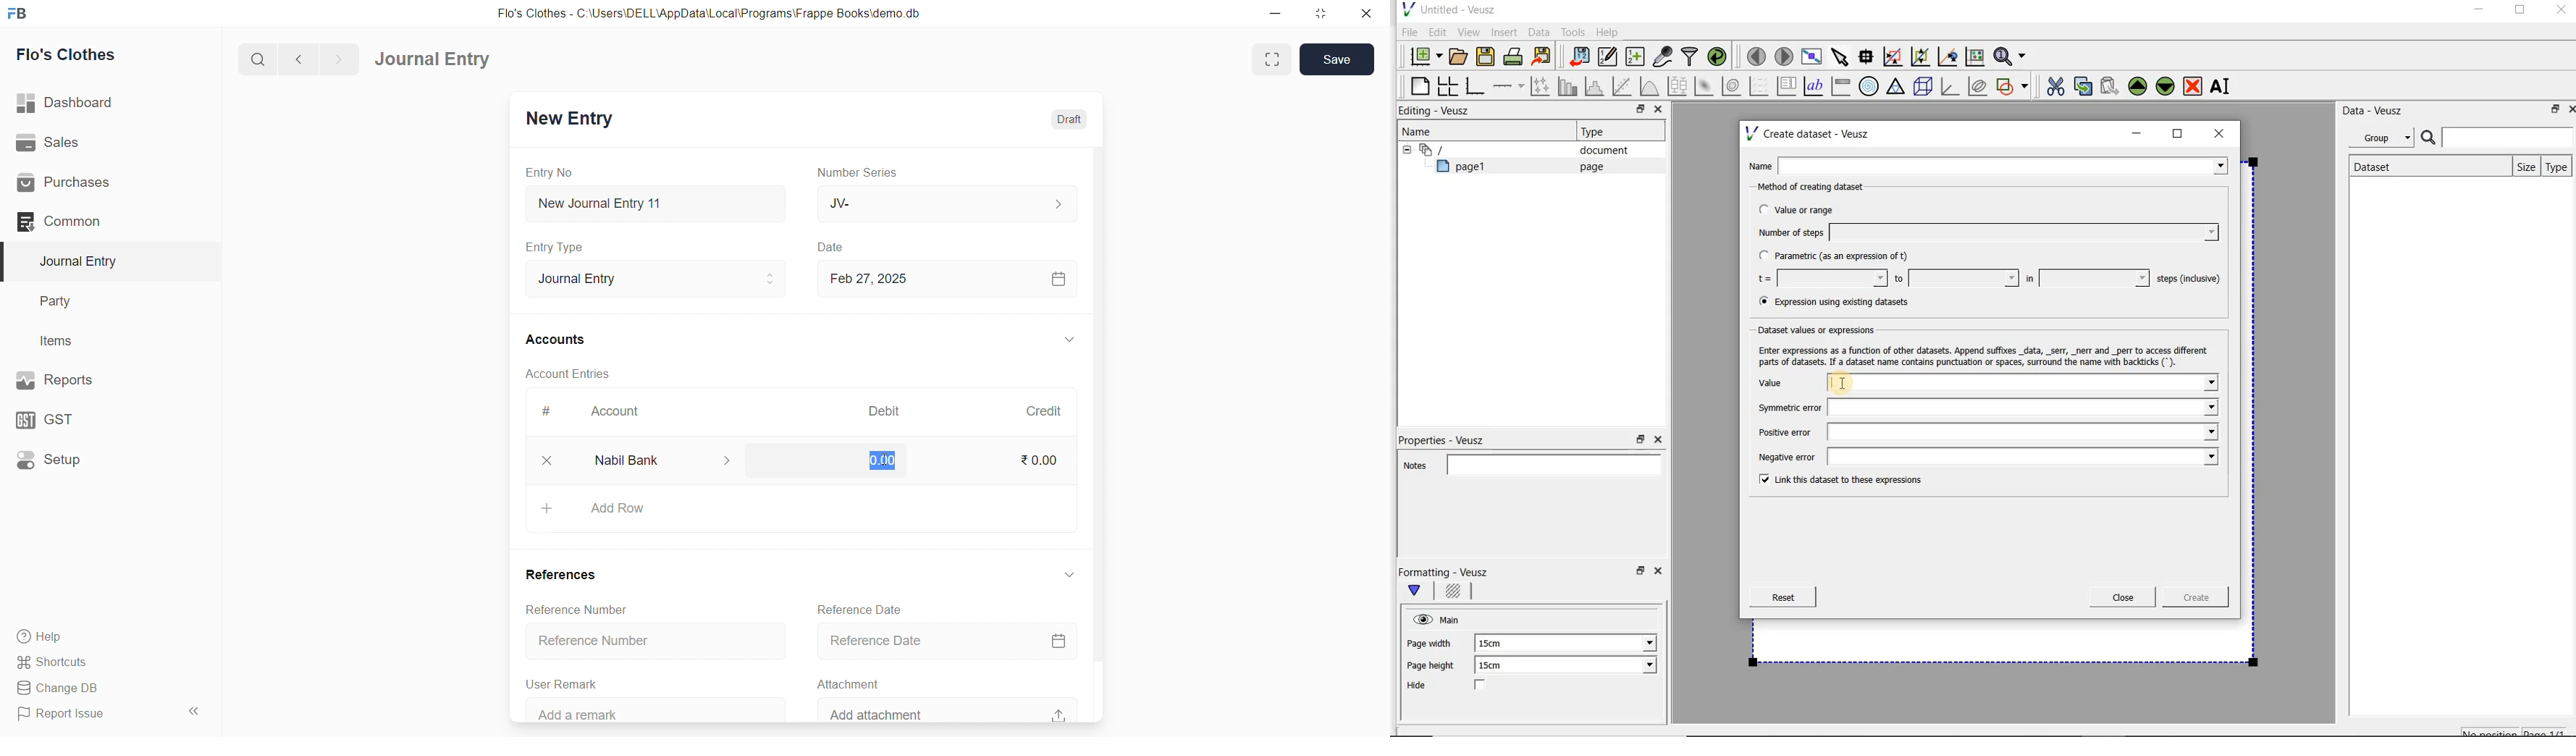  I want to click on resize, so click(1321, 12).